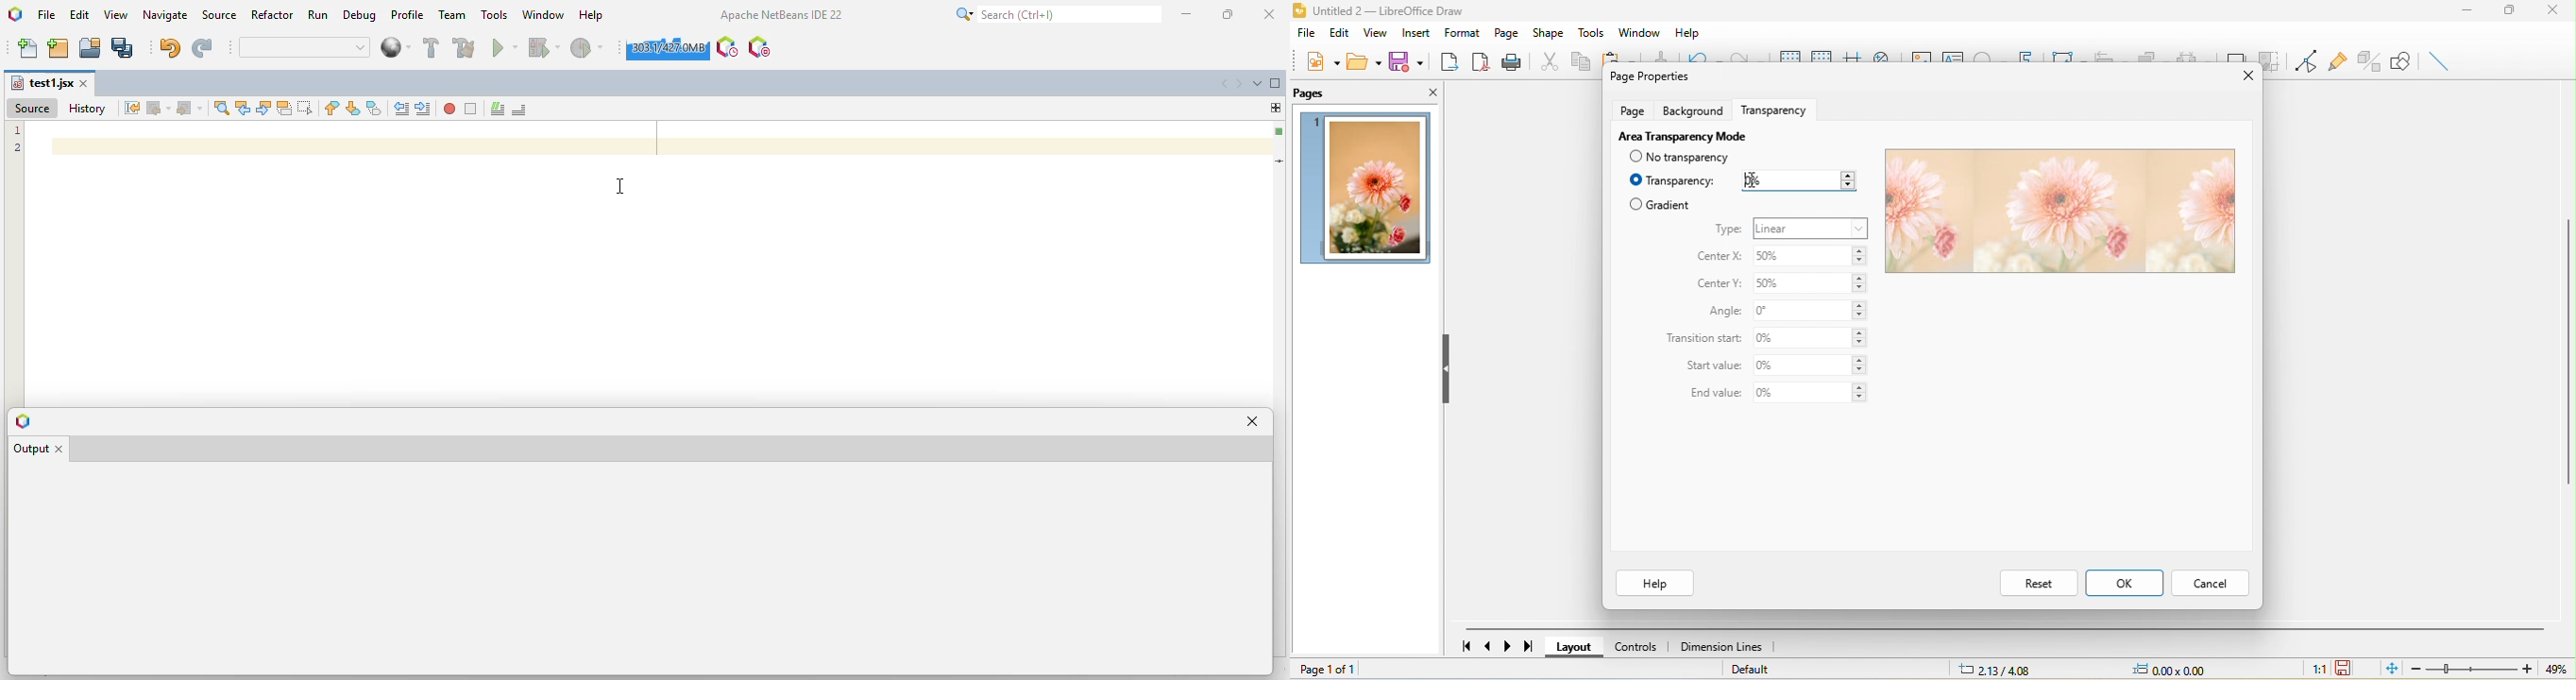 Image resolution: width=2576 pixels, height=700 pixels. What do you see at coordinates (1632, 109) in the screenshot?
I see `page` at bounding box center [1632, 109].